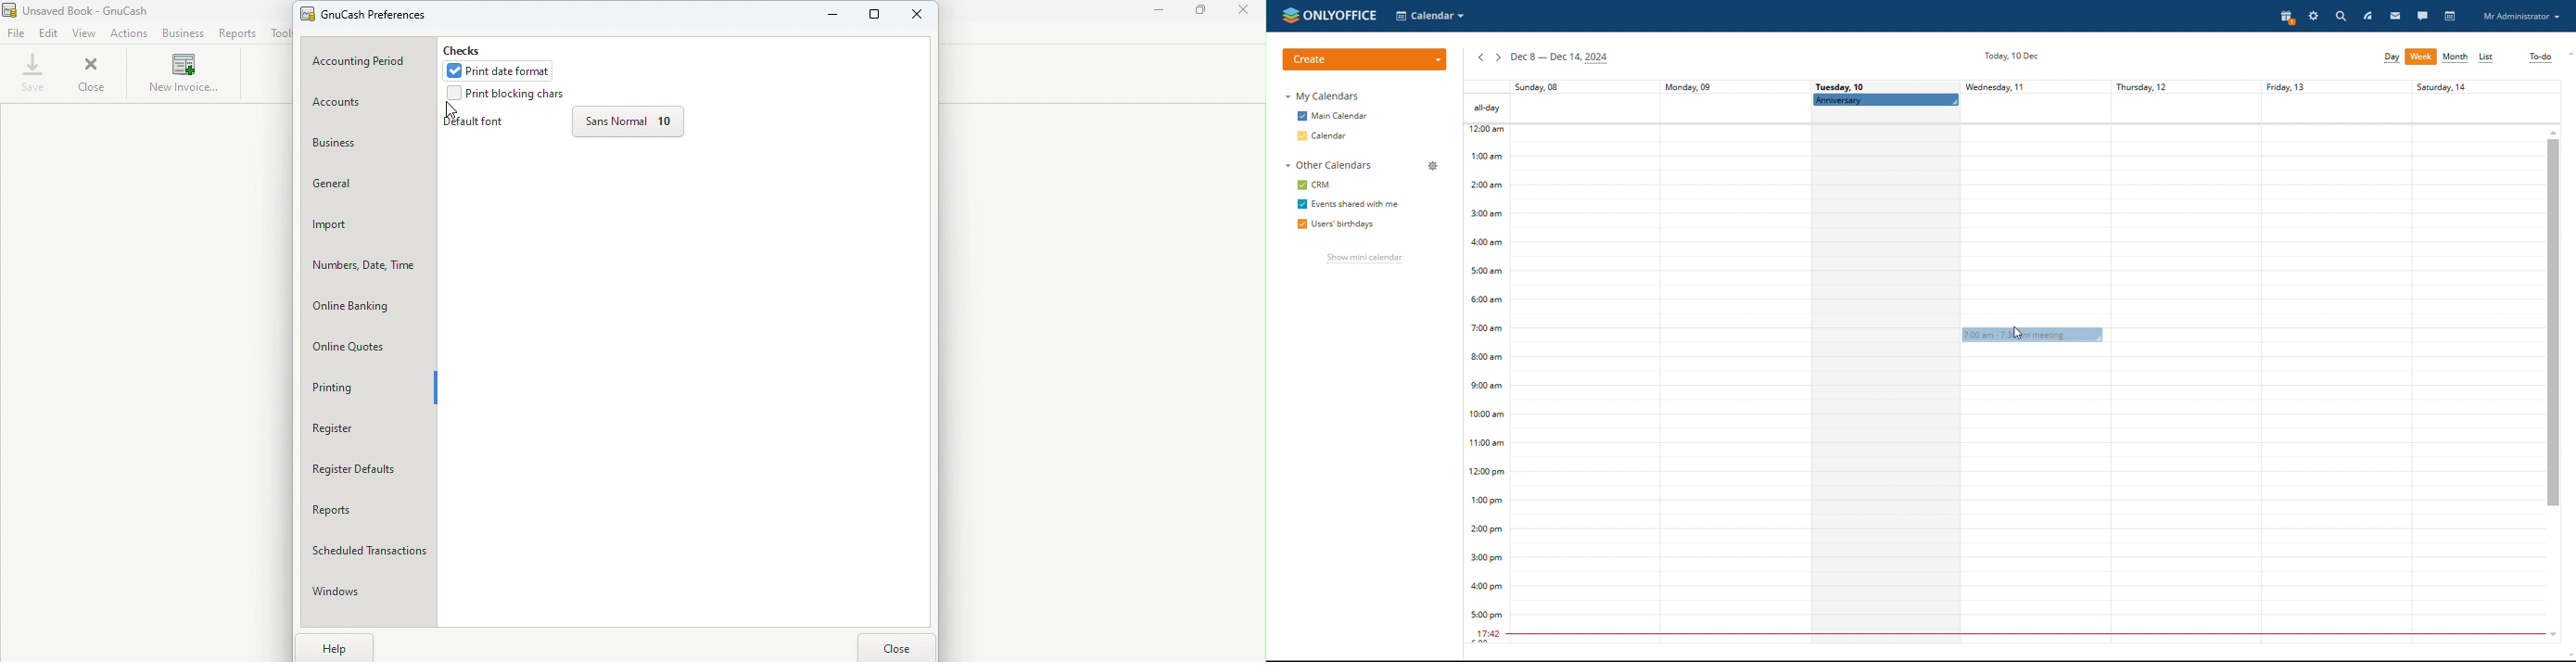  Describe the element at coordinates (93, 77) in the screenshot. I see `Close` at that location.